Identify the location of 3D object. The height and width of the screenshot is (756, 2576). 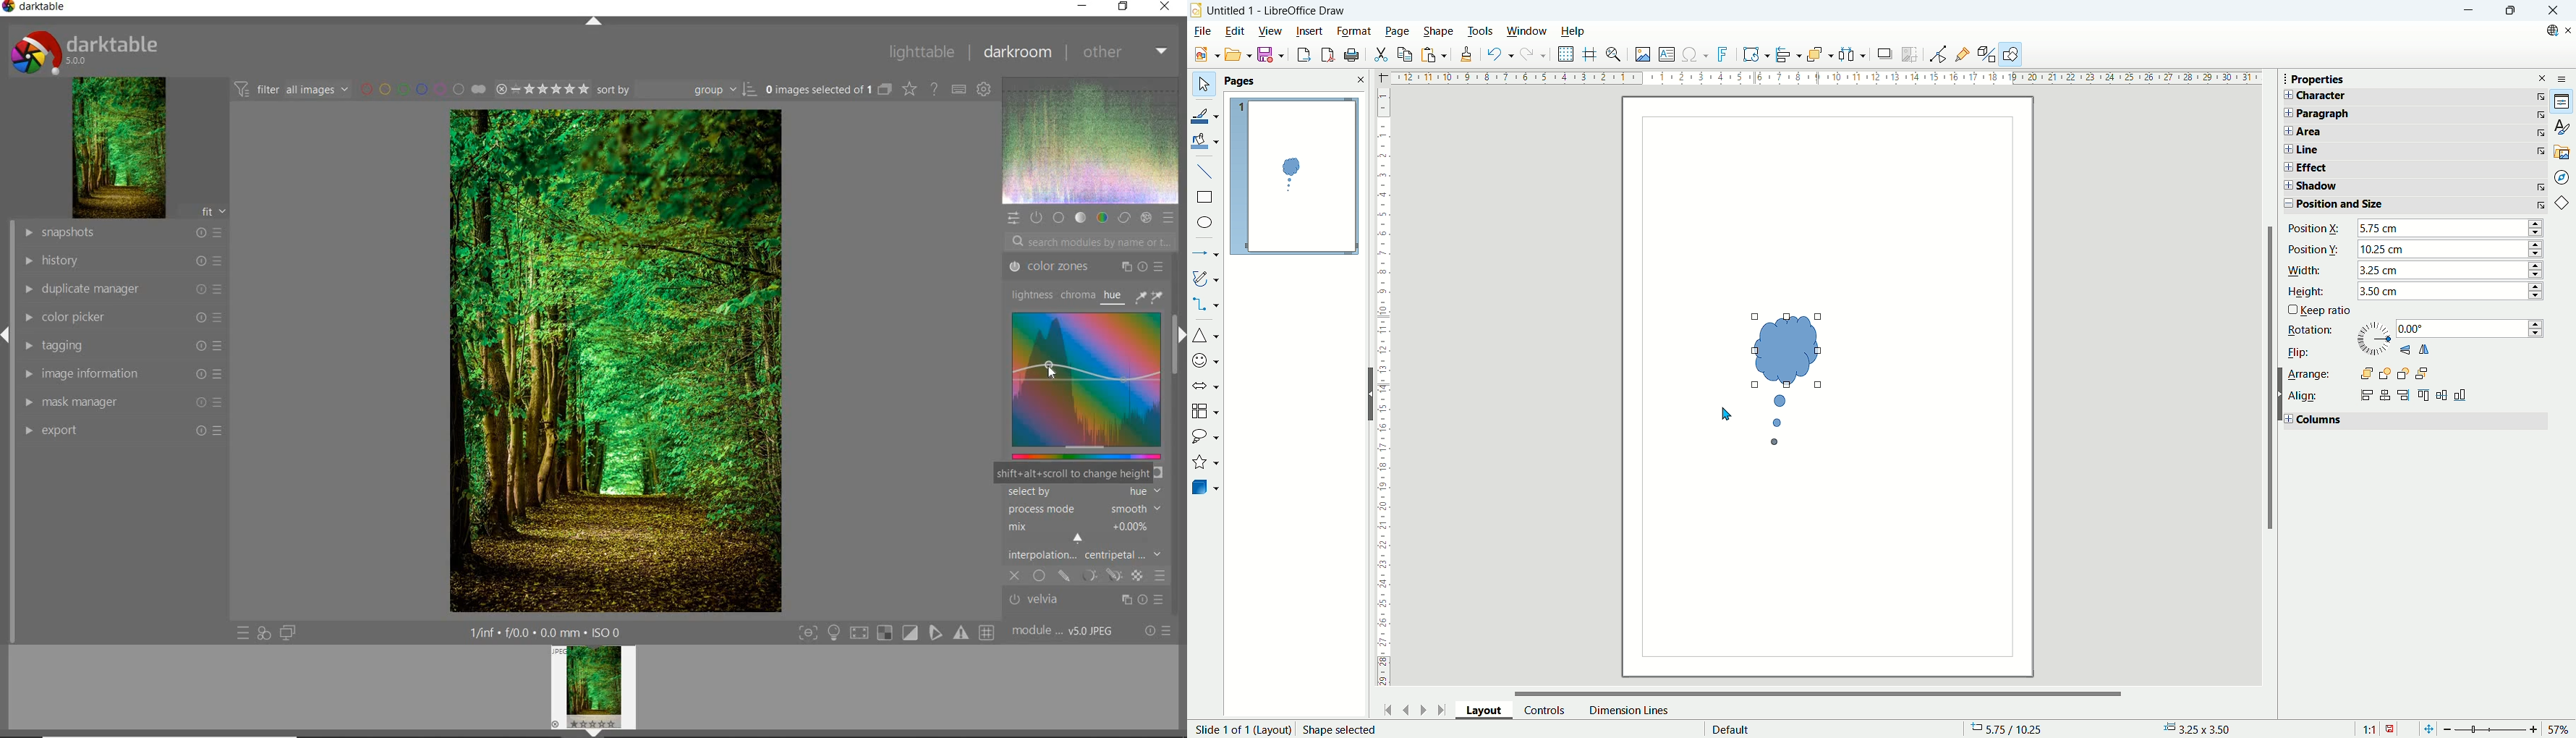
(1207, 488).